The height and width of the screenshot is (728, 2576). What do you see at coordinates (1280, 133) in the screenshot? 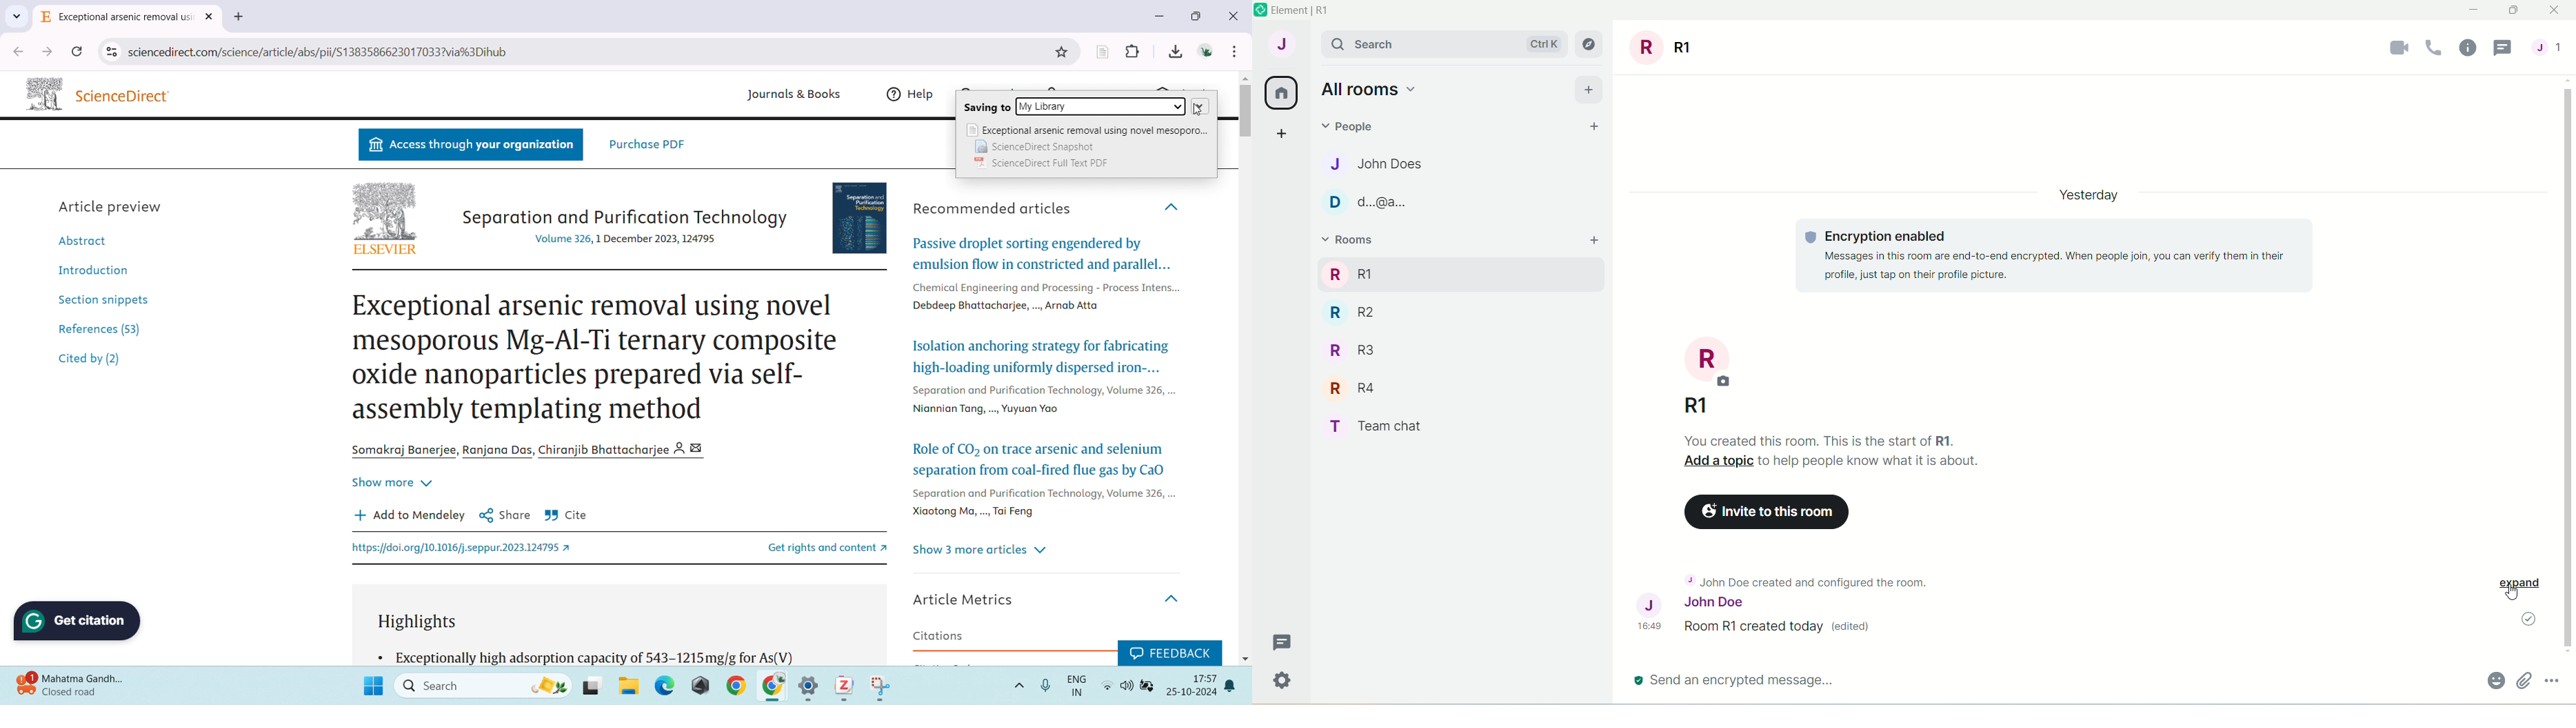
I see `create a space` at bounding box center [1280, 133].